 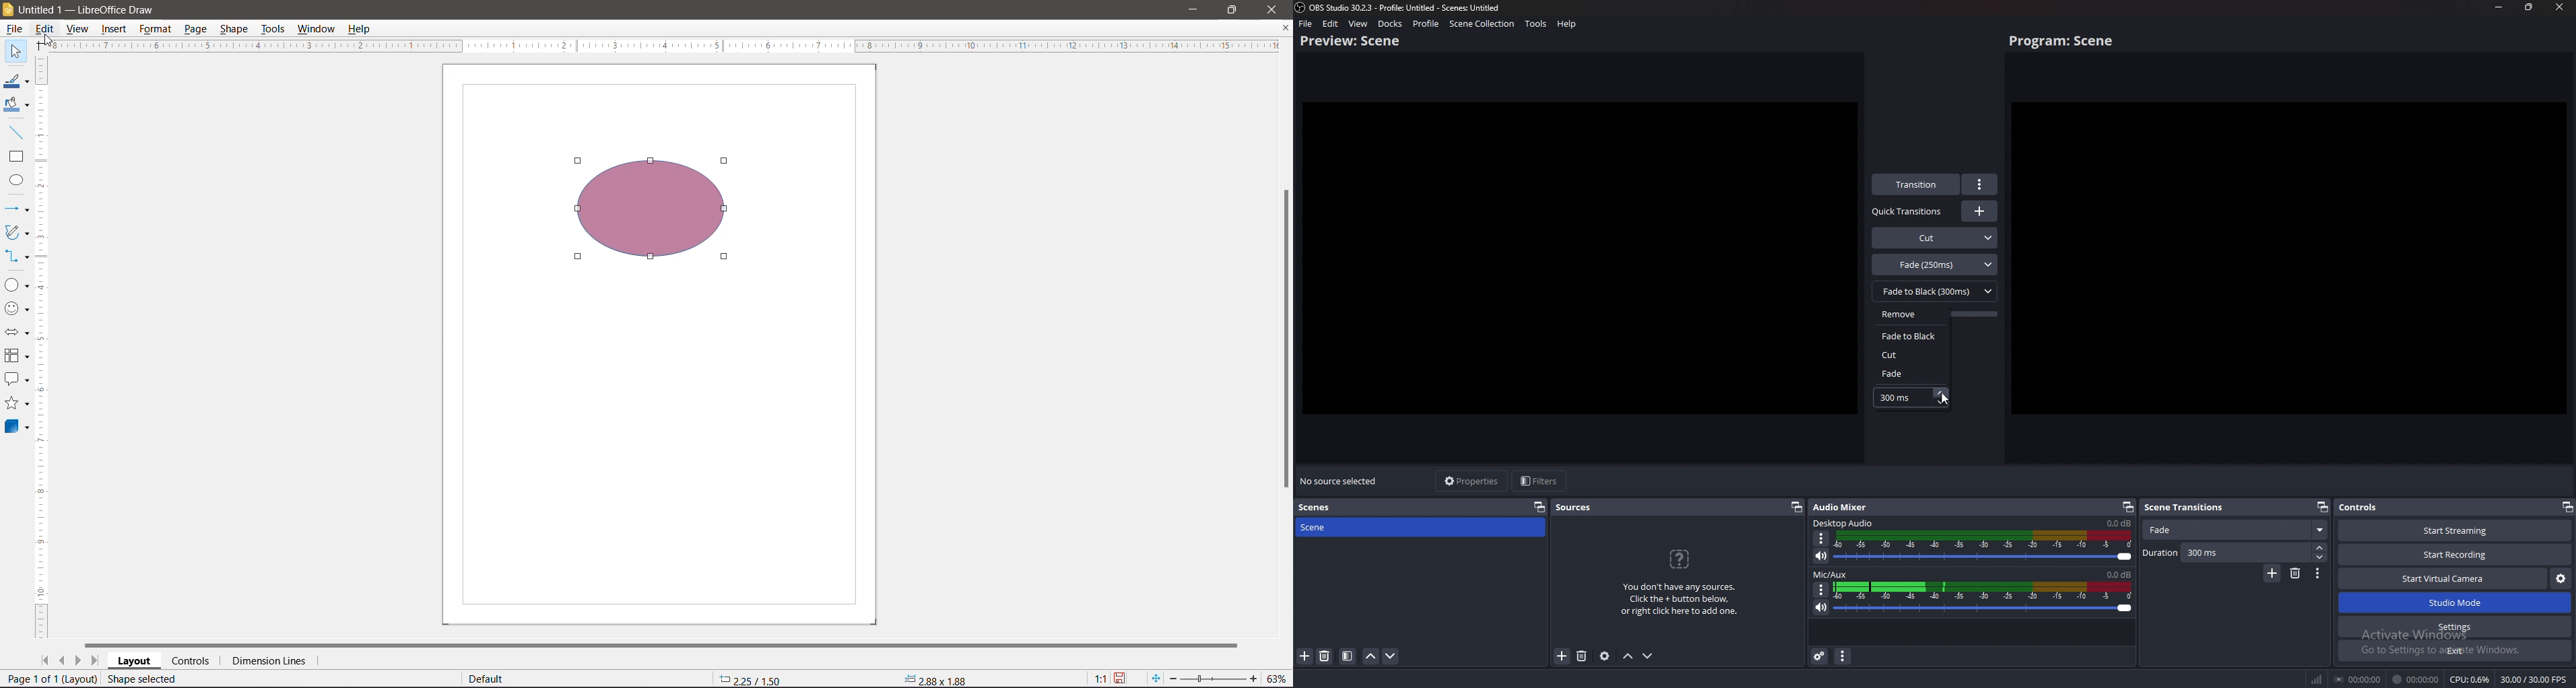 I want to click on profile, so click(x=1427, y=23).